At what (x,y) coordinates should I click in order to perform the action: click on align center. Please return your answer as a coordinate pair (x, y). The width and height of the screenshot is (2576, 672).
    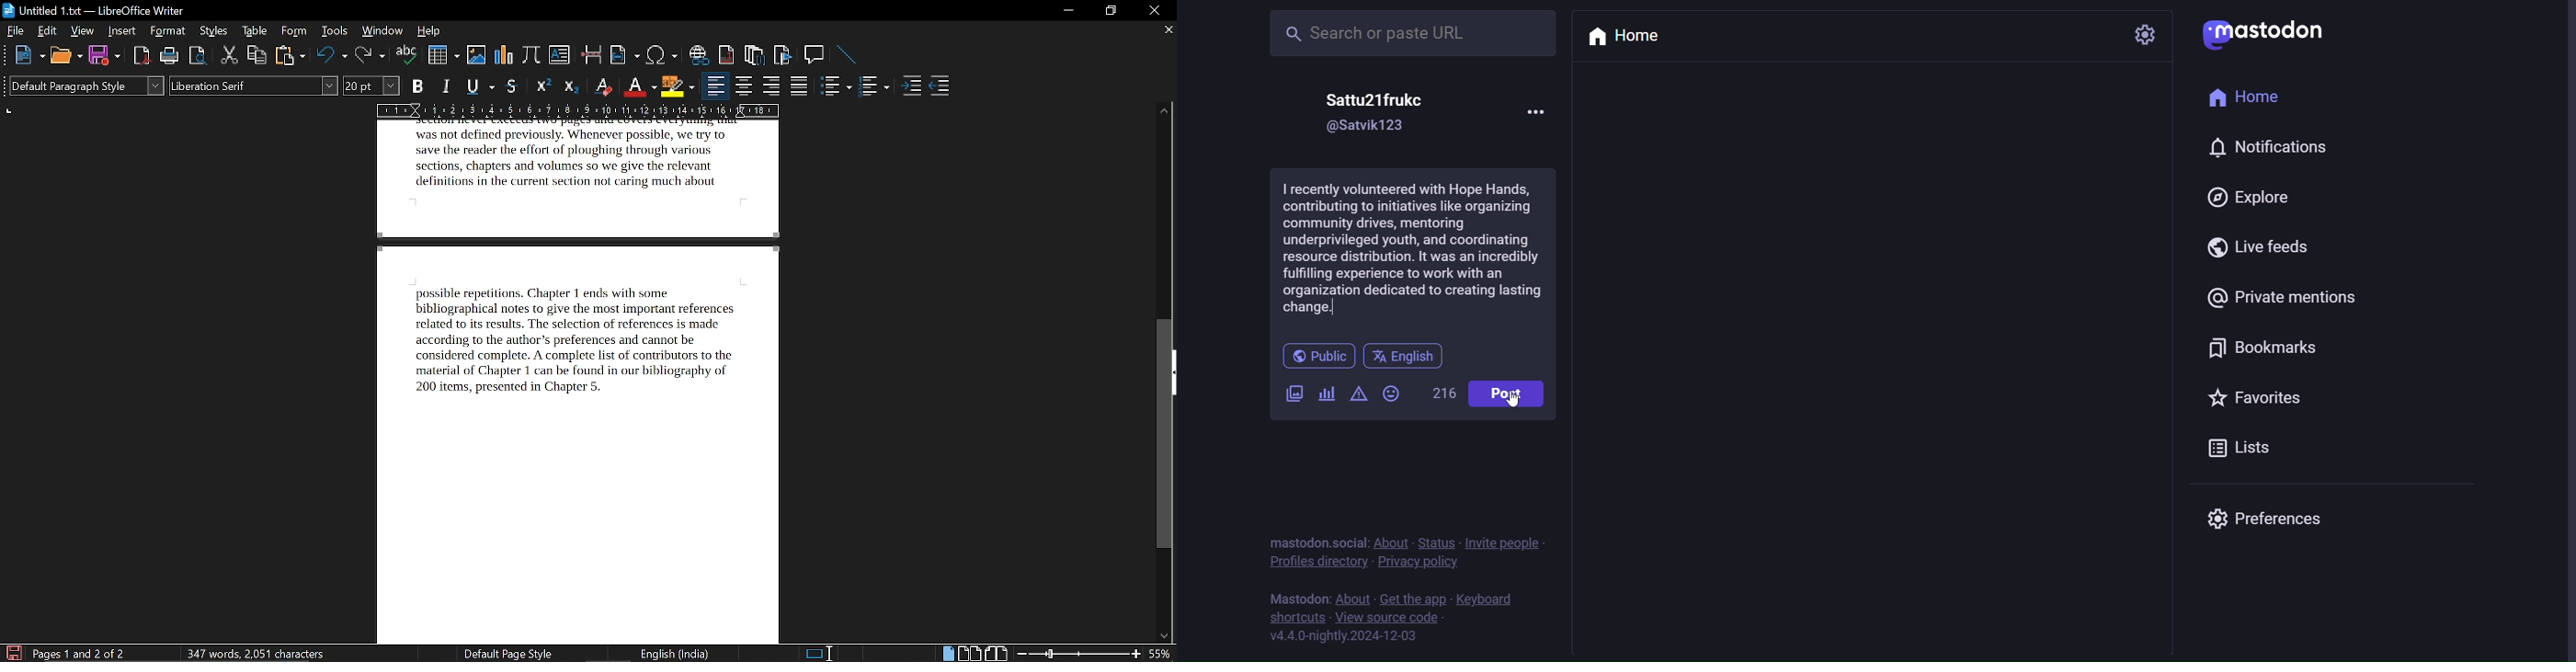
    Looking at the image, I should click on (742, 87).